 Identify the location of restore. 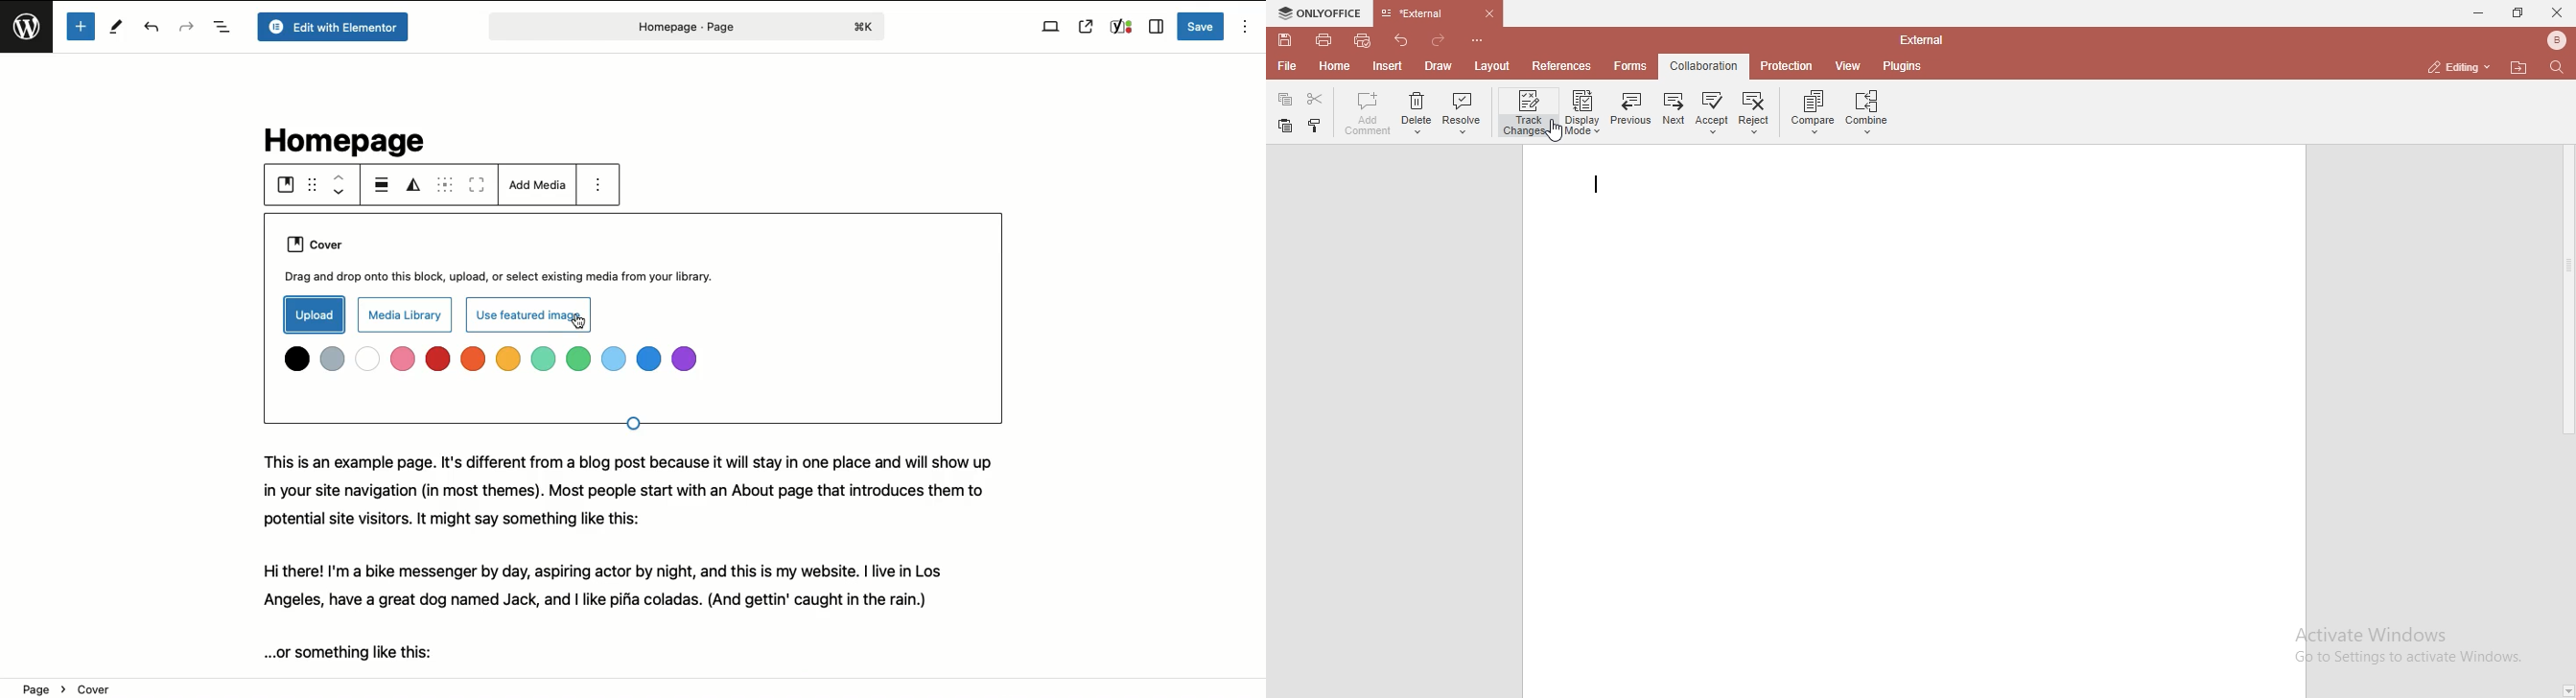
(2519, 12).